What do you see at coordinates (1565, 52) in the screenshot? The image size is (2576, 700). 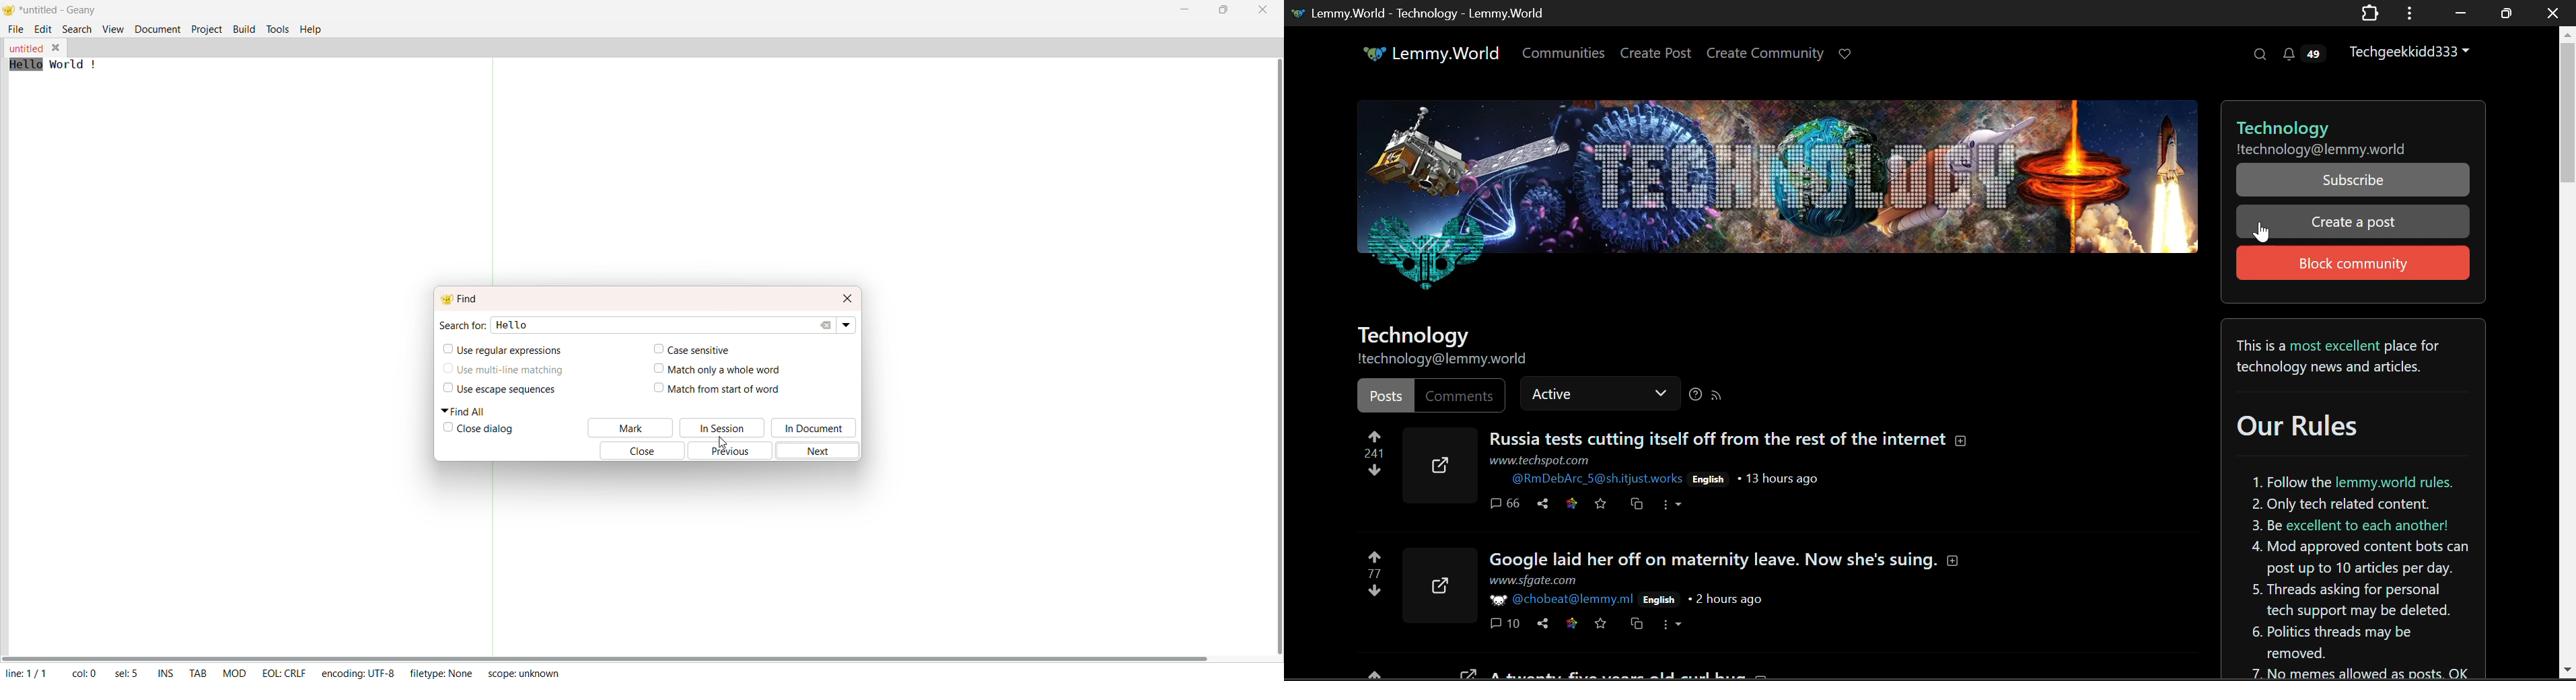 I see `Communities Page Open` at bounding box center [1565, 52].